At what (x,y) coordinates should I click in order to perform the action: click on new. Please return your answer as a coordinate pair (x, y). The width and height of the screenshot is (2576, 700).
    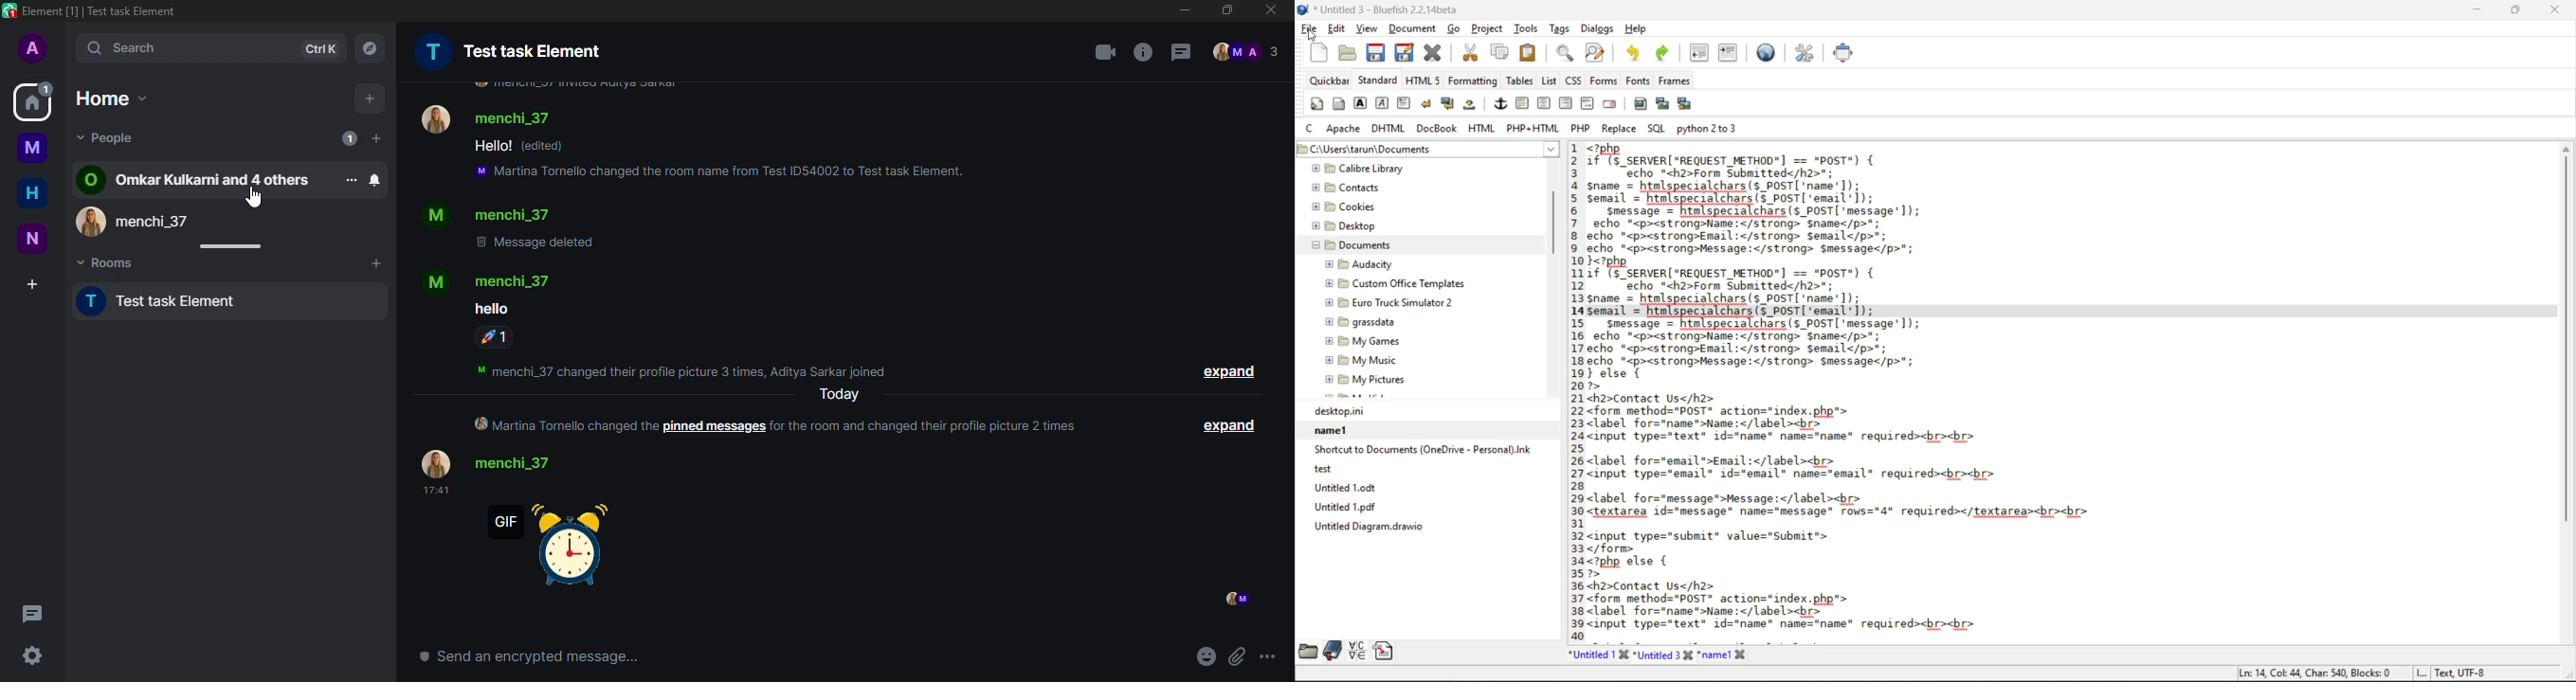
    Looking at the image, I should click on (1315, 53).